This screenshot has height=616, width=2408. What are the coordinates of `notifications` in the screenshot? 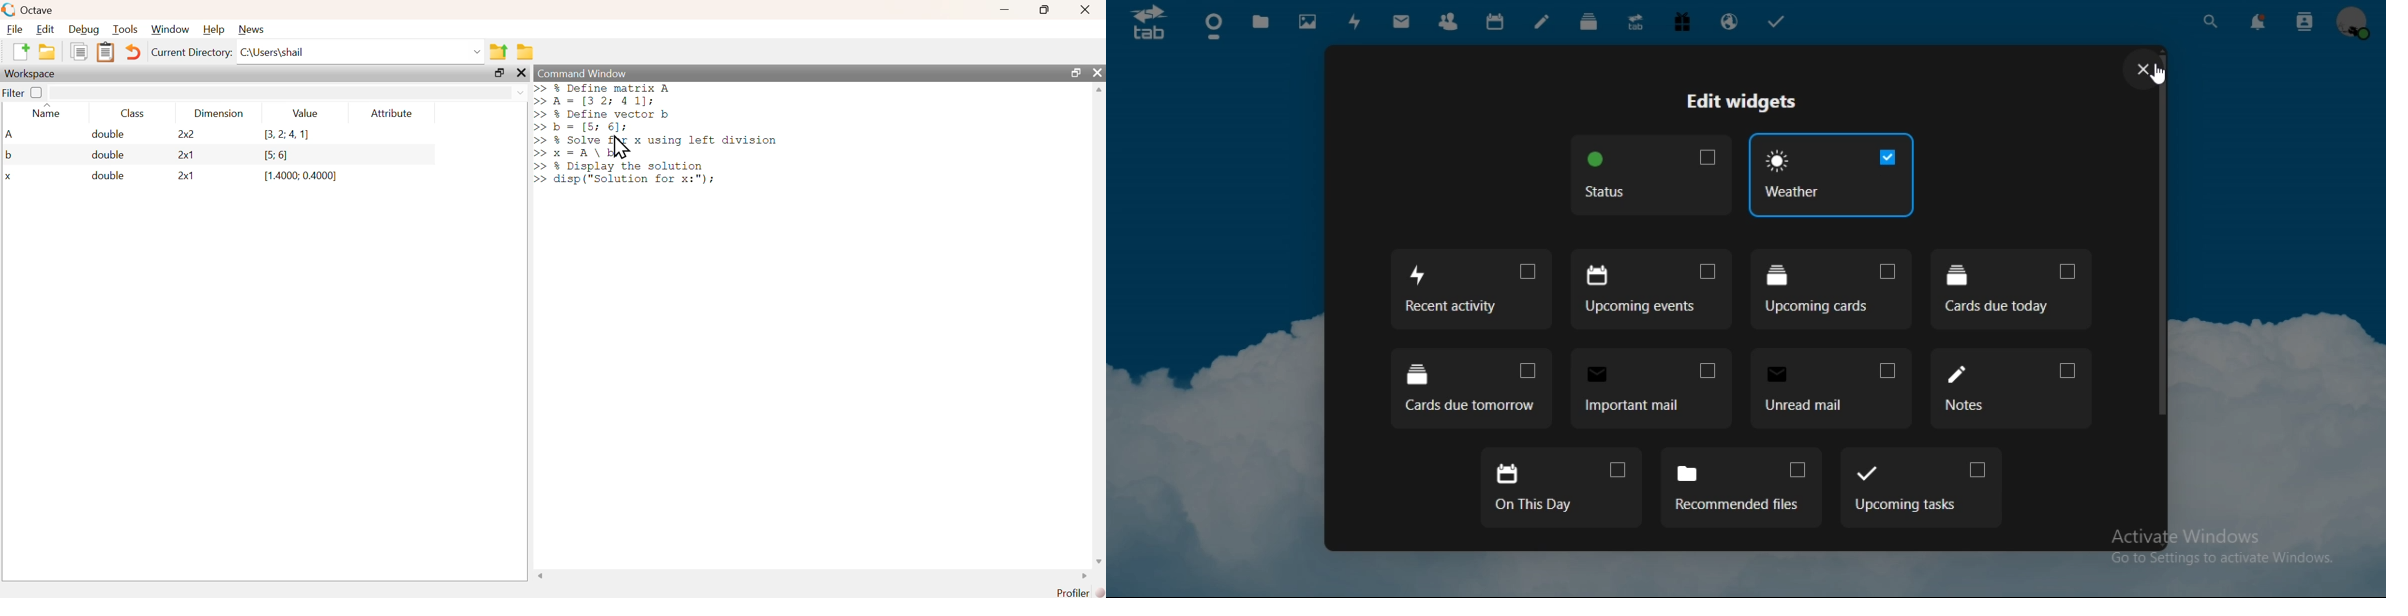 It's located at (2255, 22).